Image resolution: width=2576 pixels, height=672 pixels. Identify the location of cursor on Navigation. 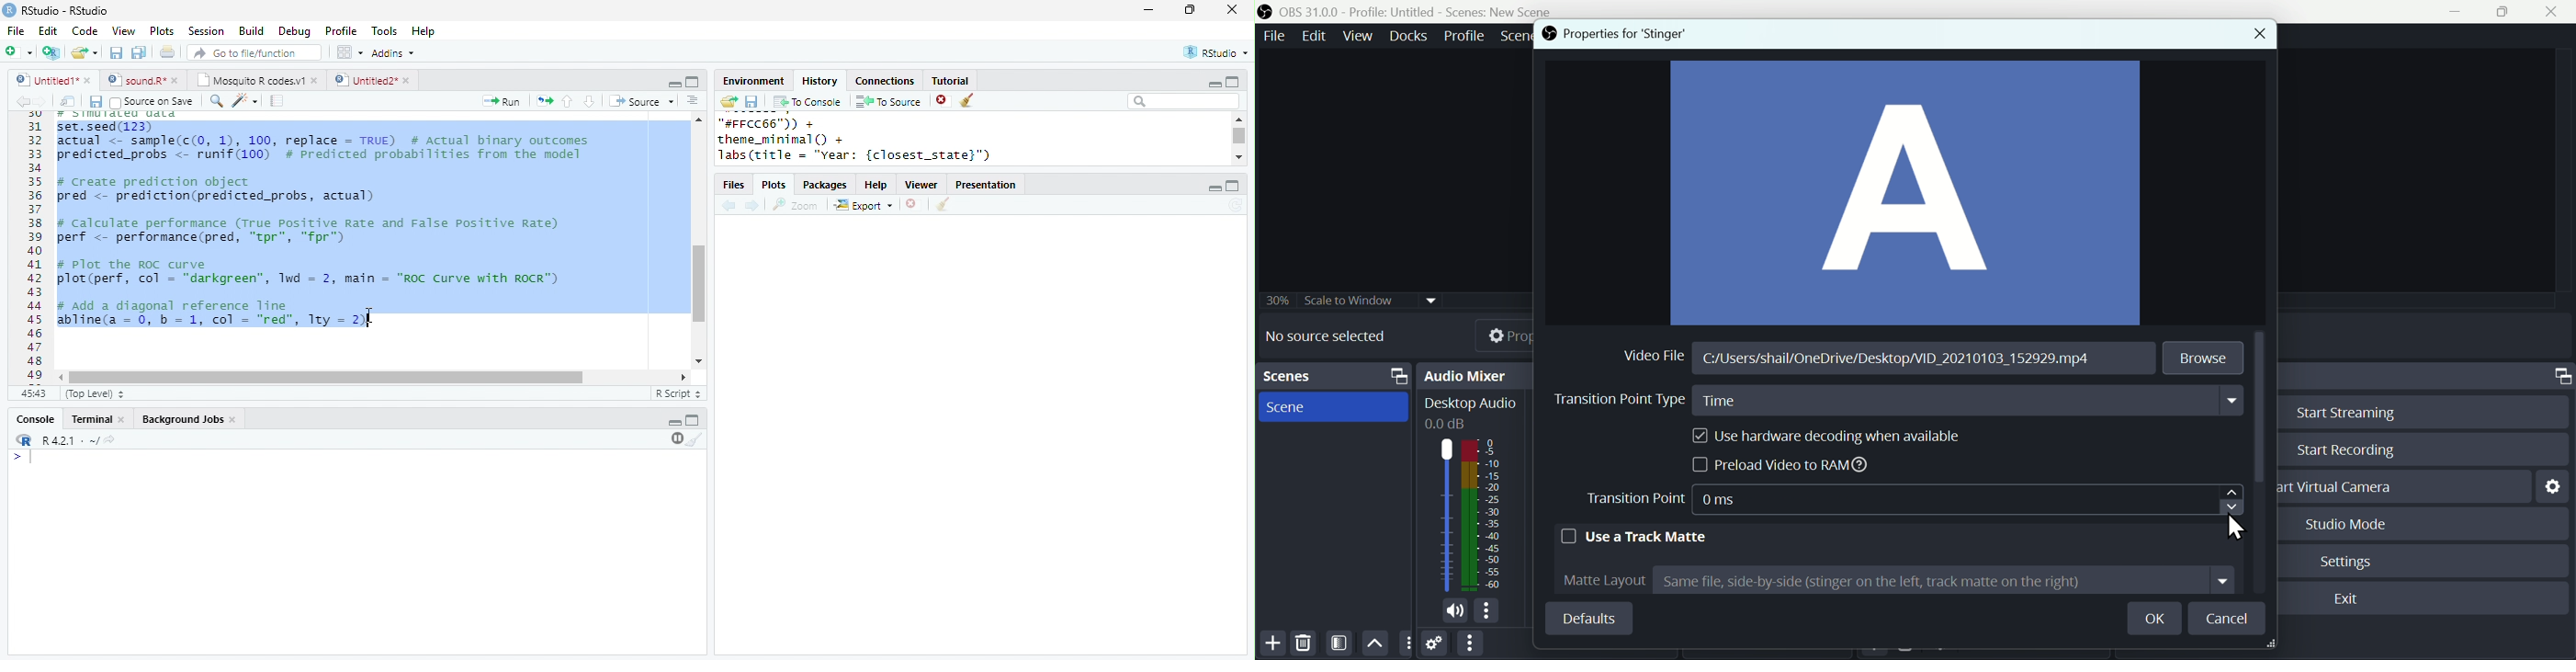
(2241, 525).